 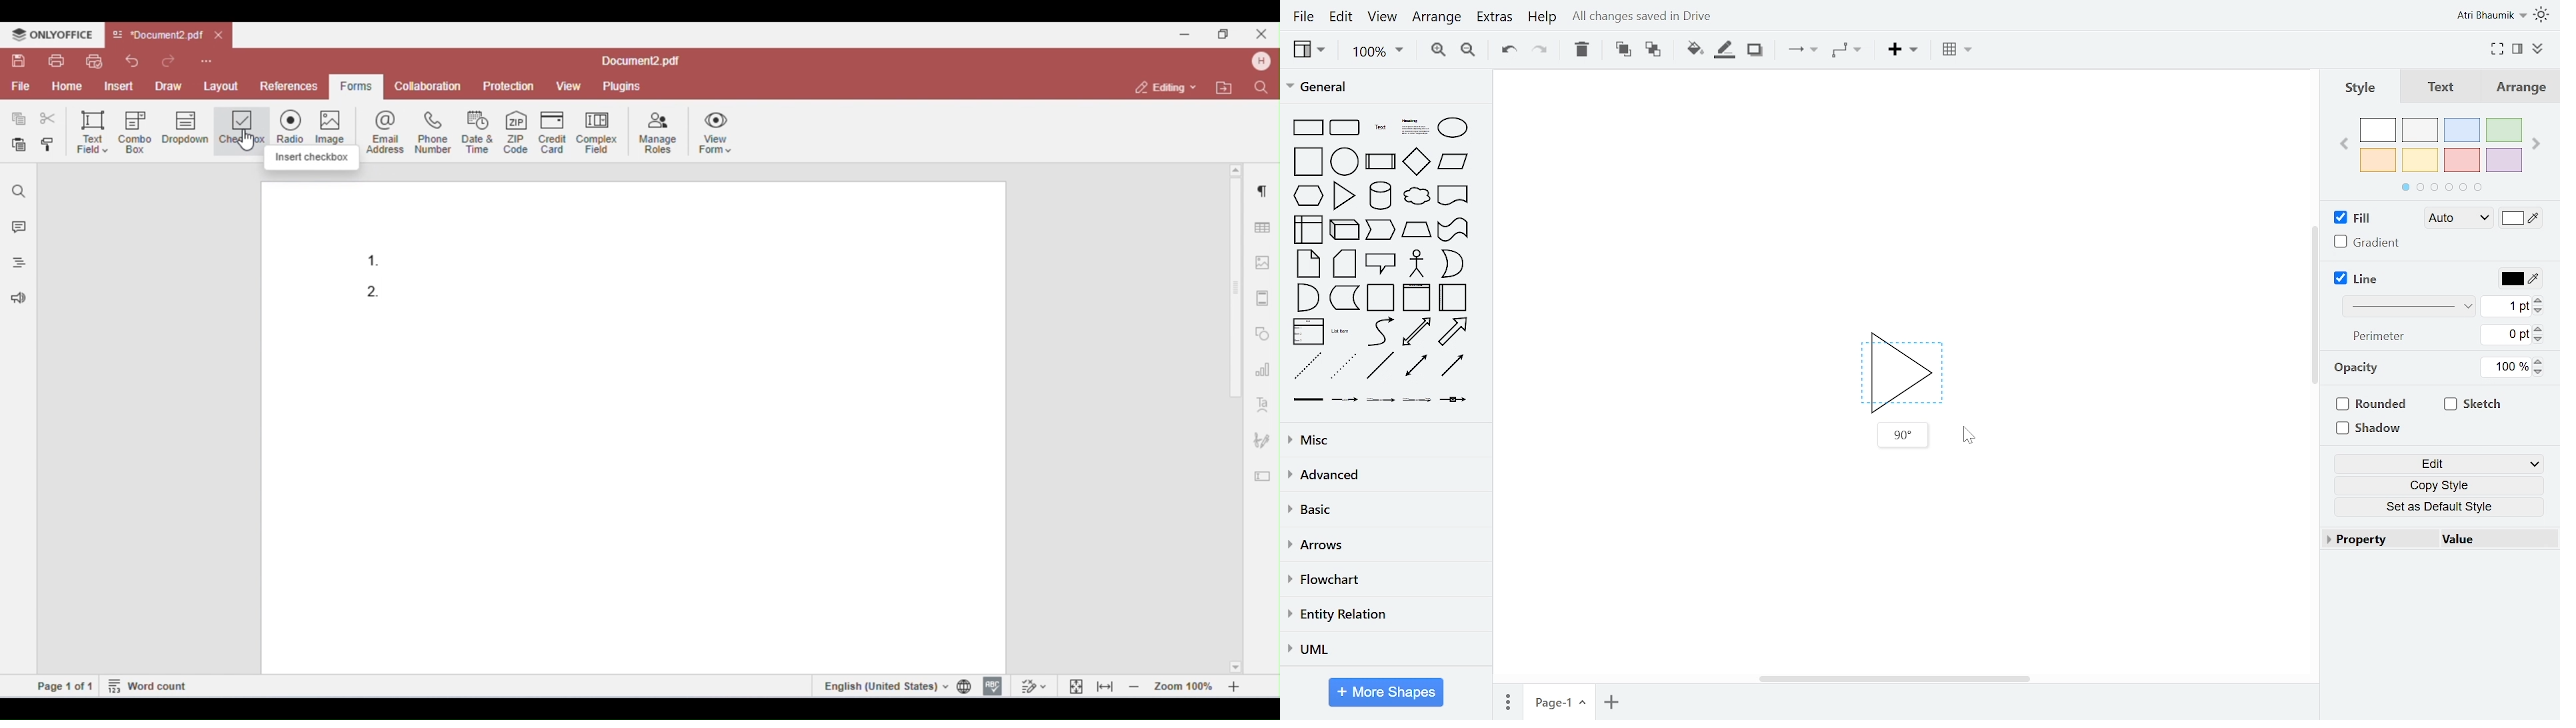 I want to click on line, so click(x=1380, y=368).